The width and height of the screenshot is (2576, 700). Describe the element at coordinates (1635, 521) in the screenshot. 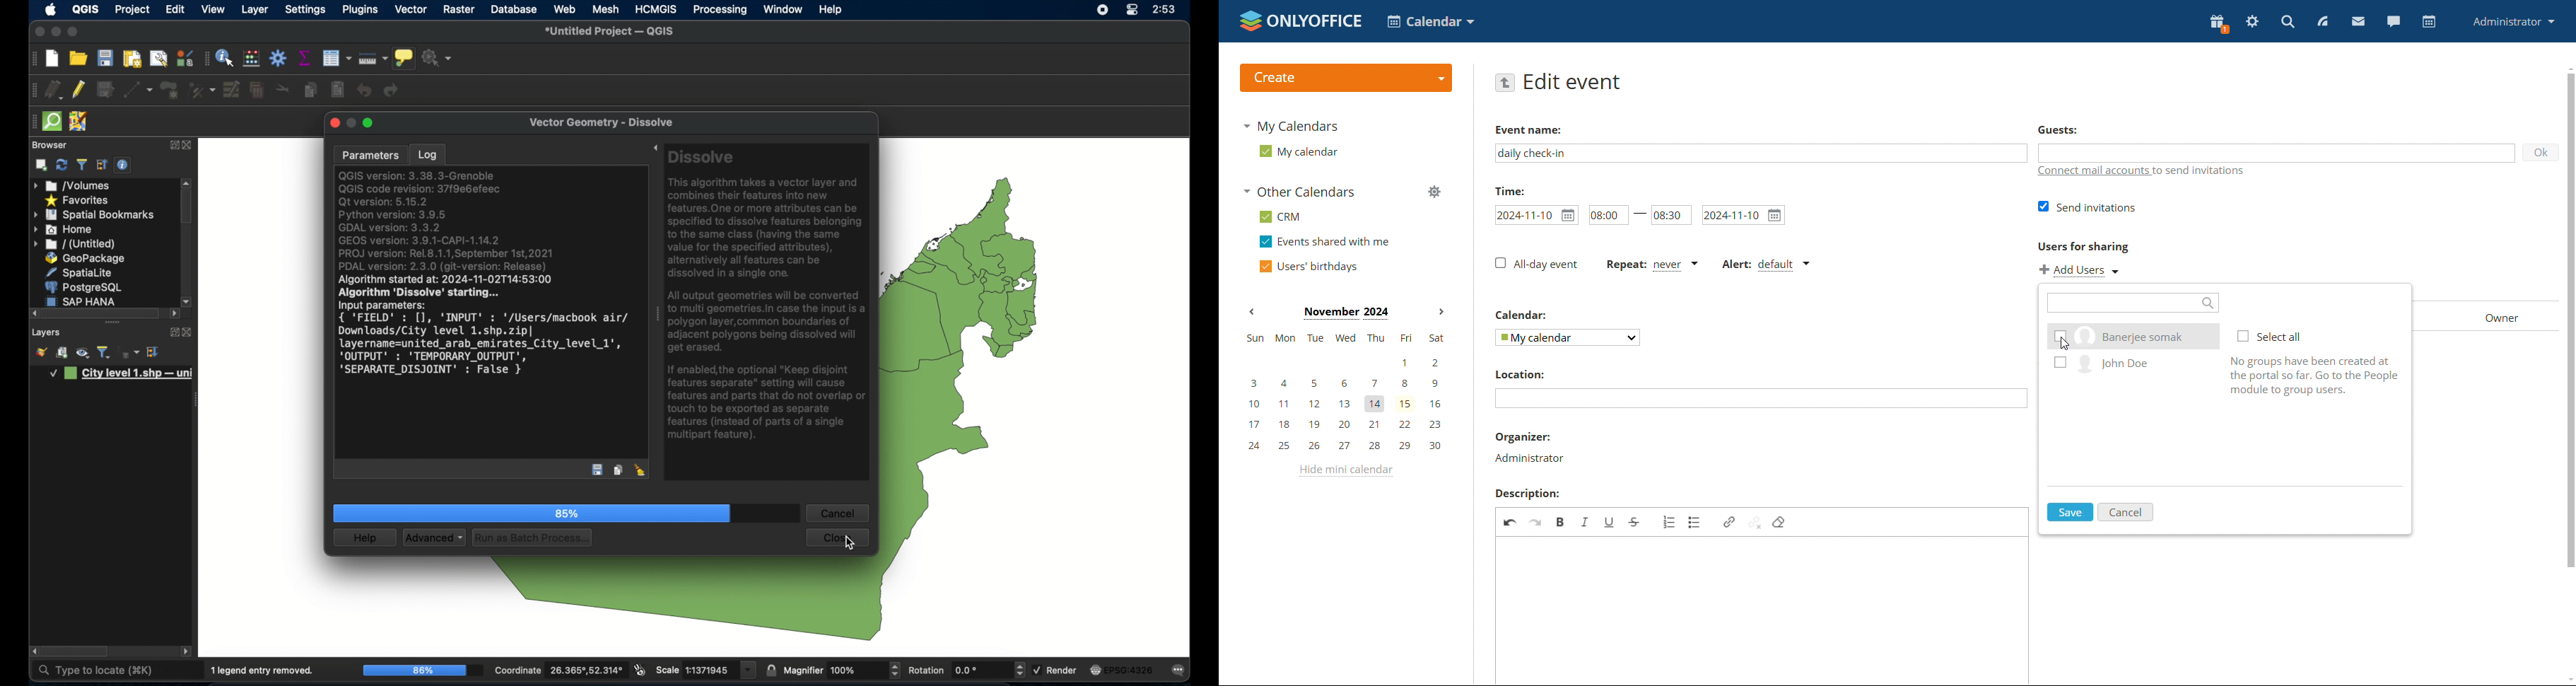

I see `strike through` at that location.